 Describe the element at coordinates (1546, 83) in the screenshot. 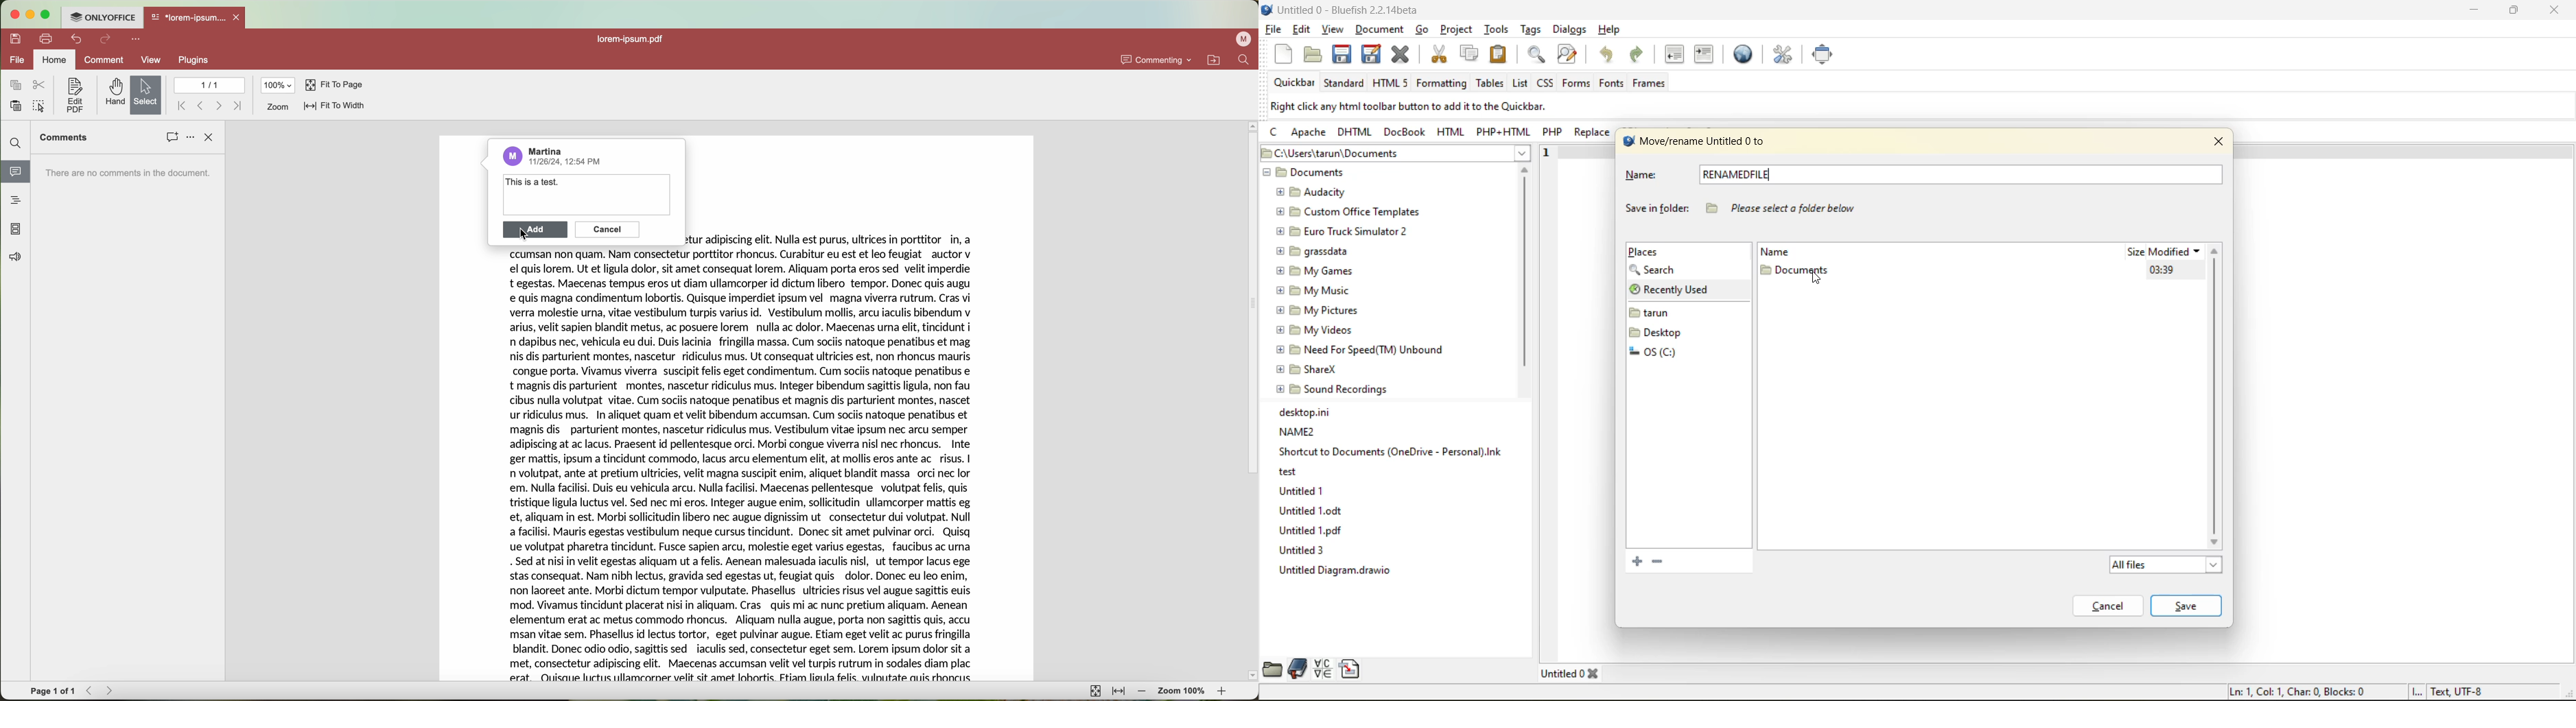

I see `css` at that location.